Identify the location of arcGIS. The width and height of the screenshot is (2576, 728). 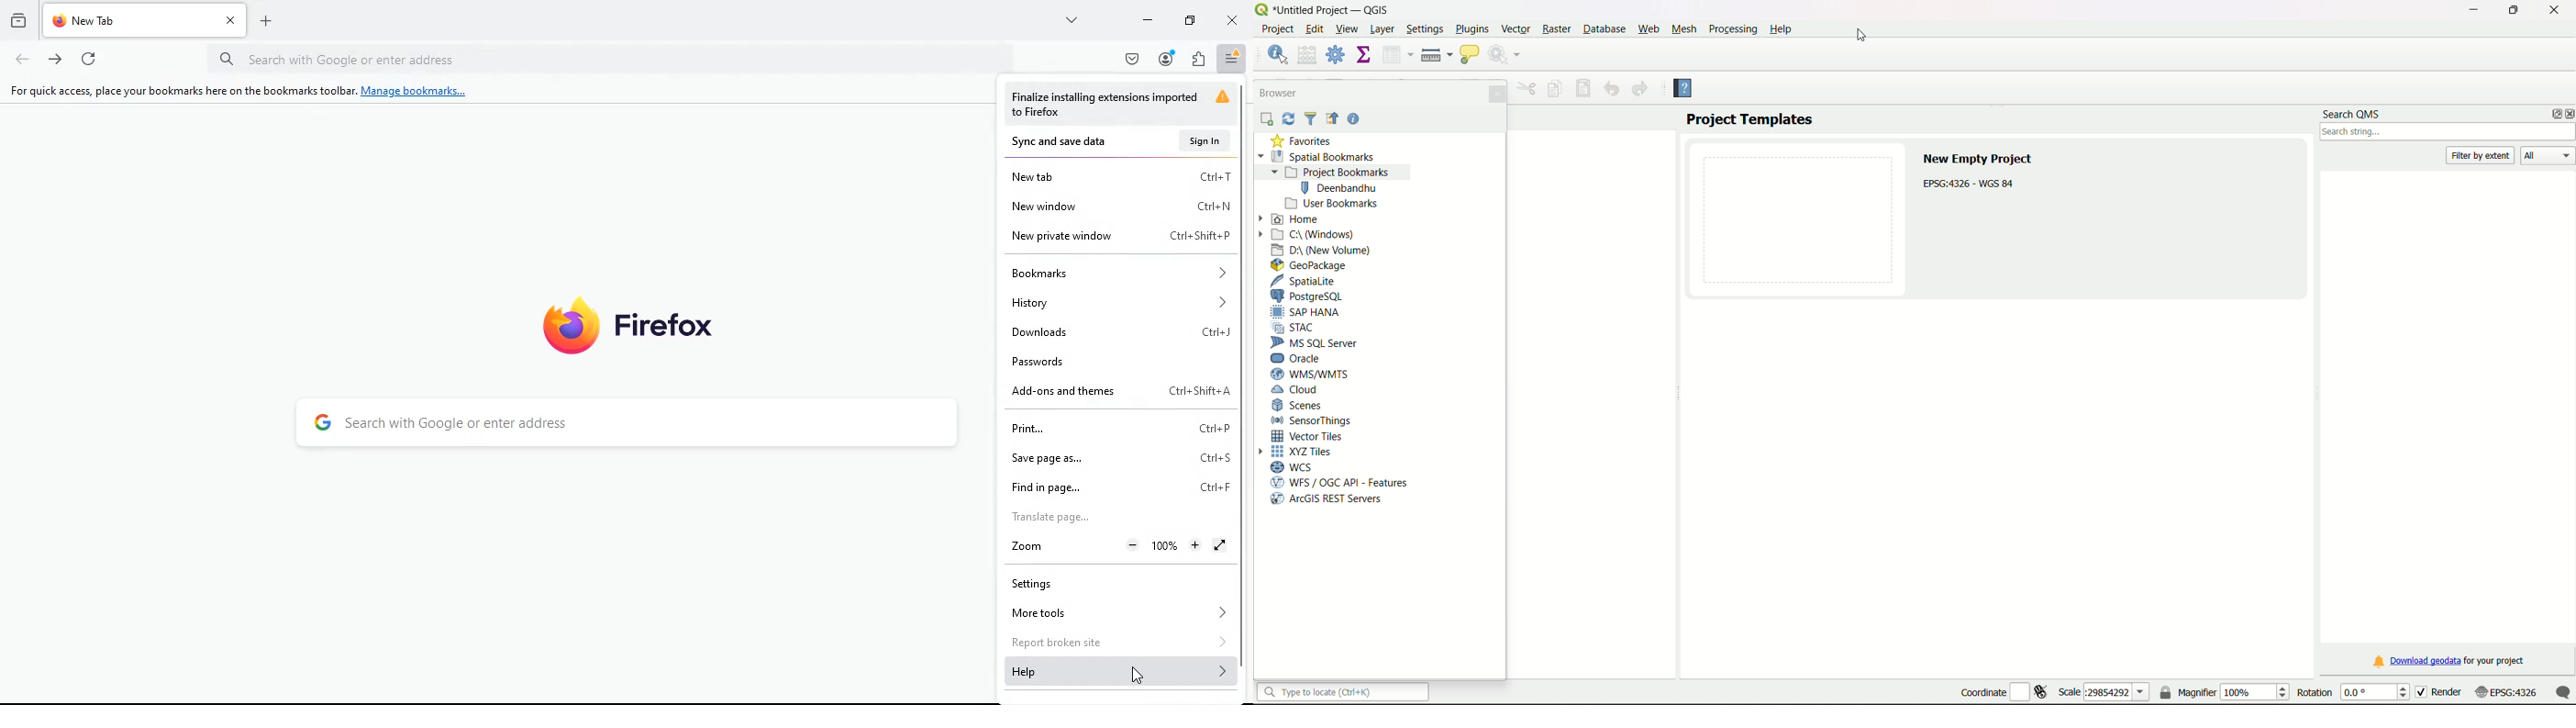
(1325, 497).